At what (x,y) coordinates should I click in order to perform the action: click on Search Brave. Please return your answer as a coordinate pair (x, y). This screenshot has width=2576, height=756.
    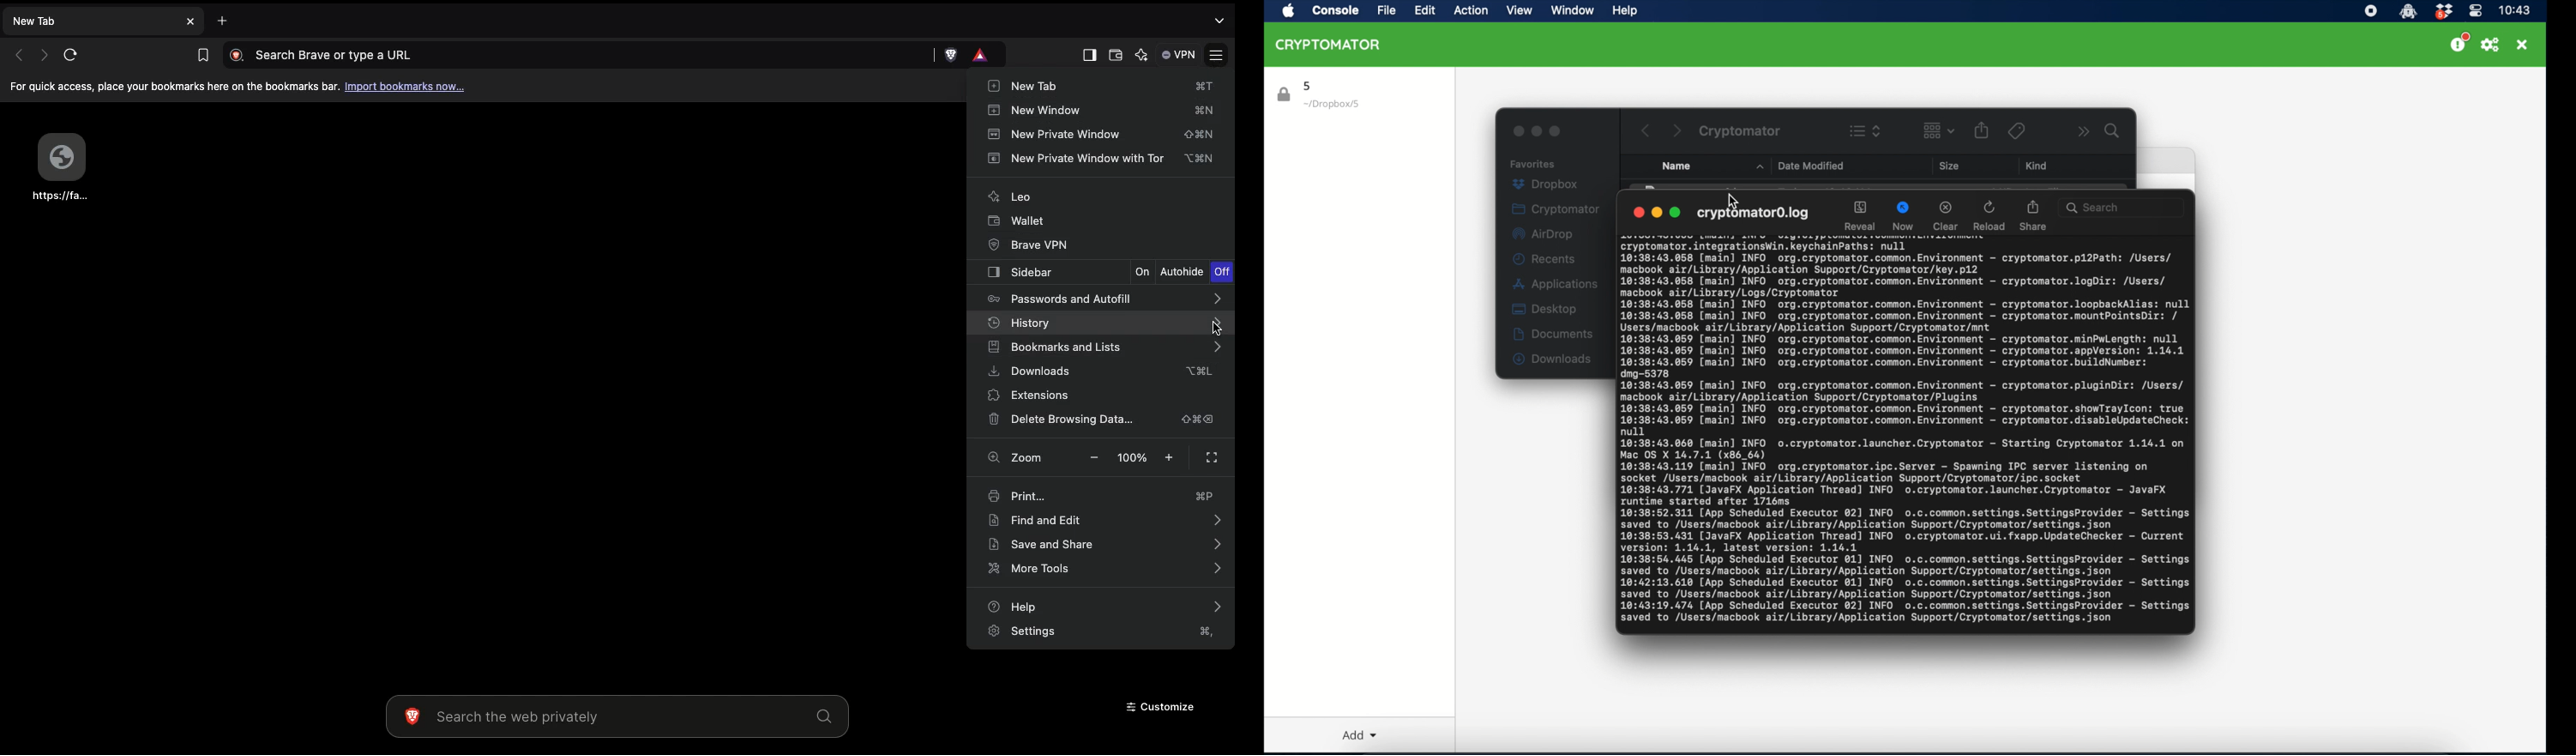
    Looking at the image, I should click on (575, 55).